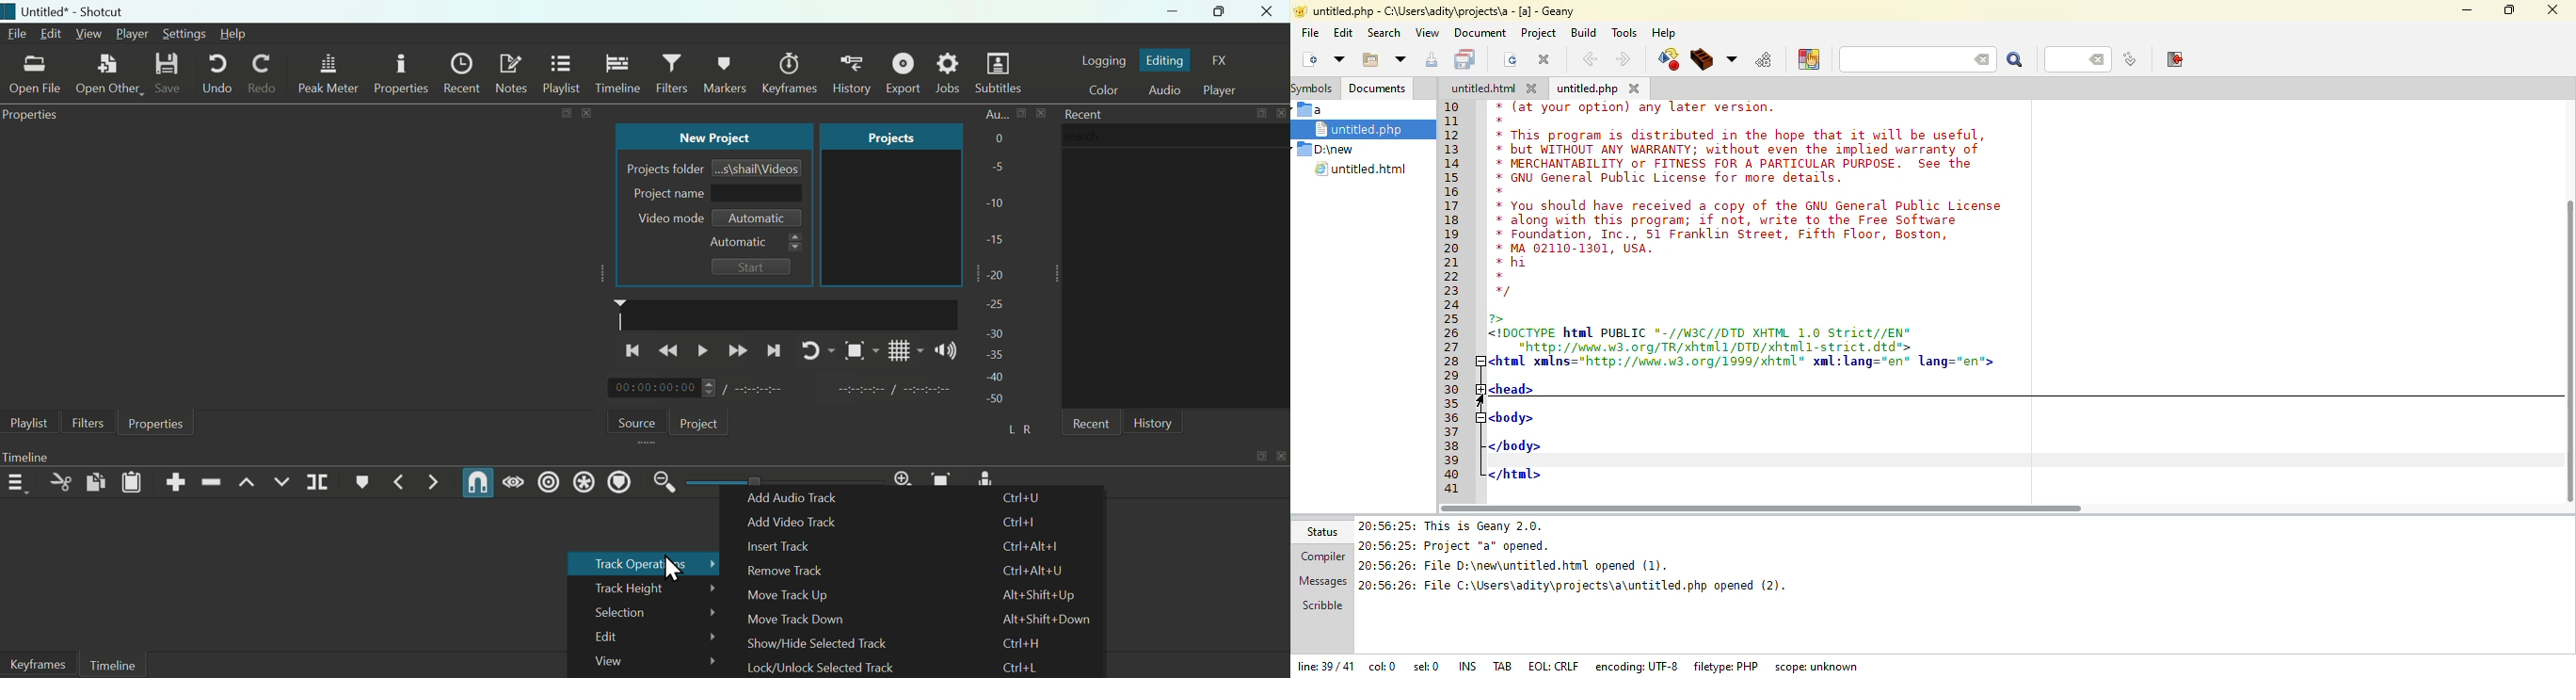  I want to click on L R, so click(1025, 429).